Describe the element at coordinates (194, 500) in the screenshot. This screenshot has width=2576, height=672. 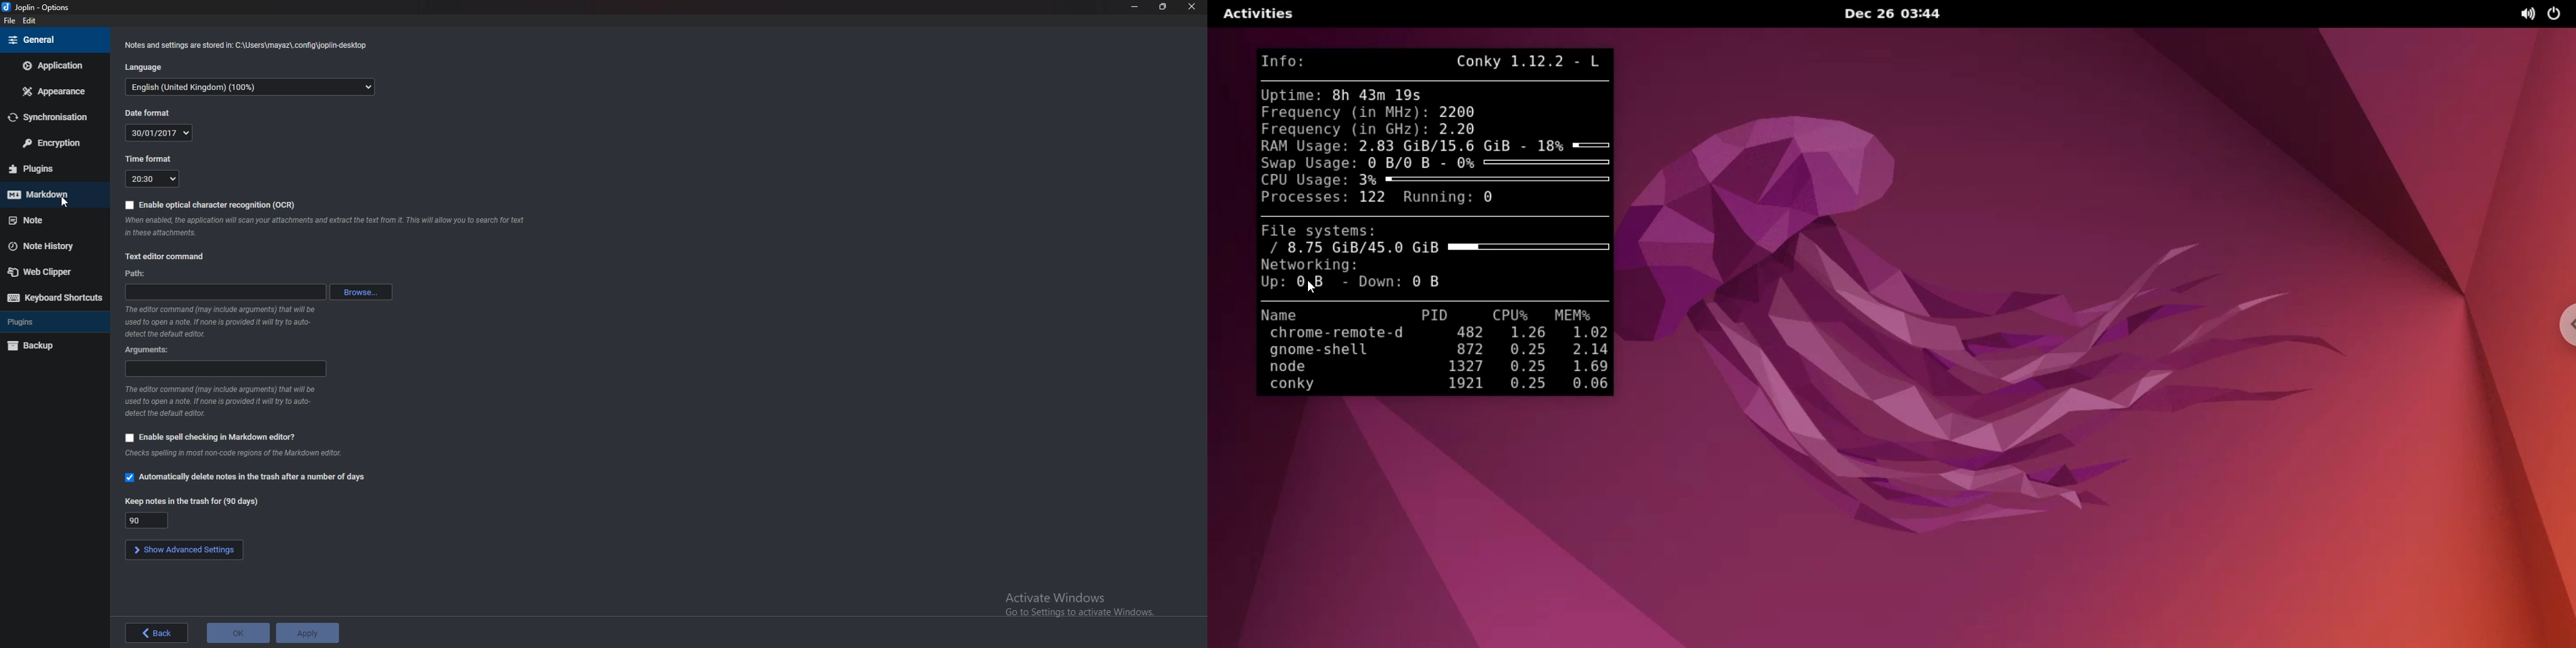
I see `Keep notes in the trash for` at that location.